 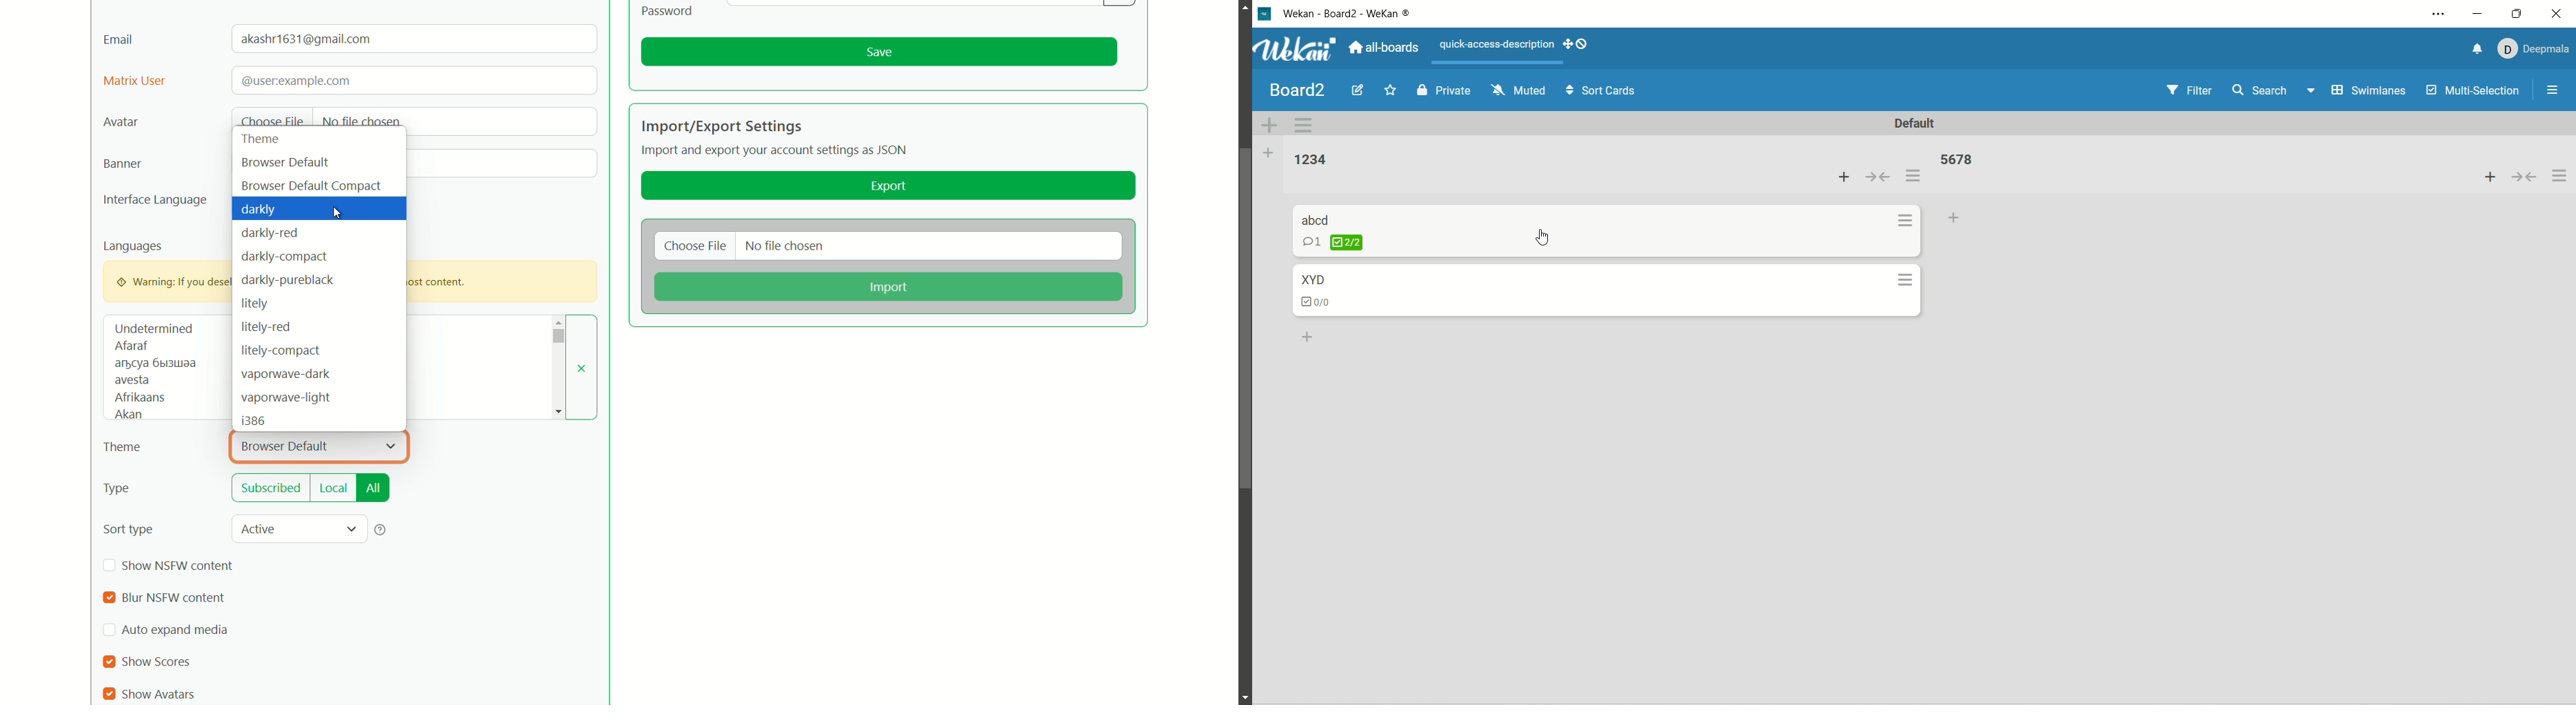 What do you see at coordinates (161, 693) in the screenshot?
I see `shwo avatars` at bounding box center [161, 693].